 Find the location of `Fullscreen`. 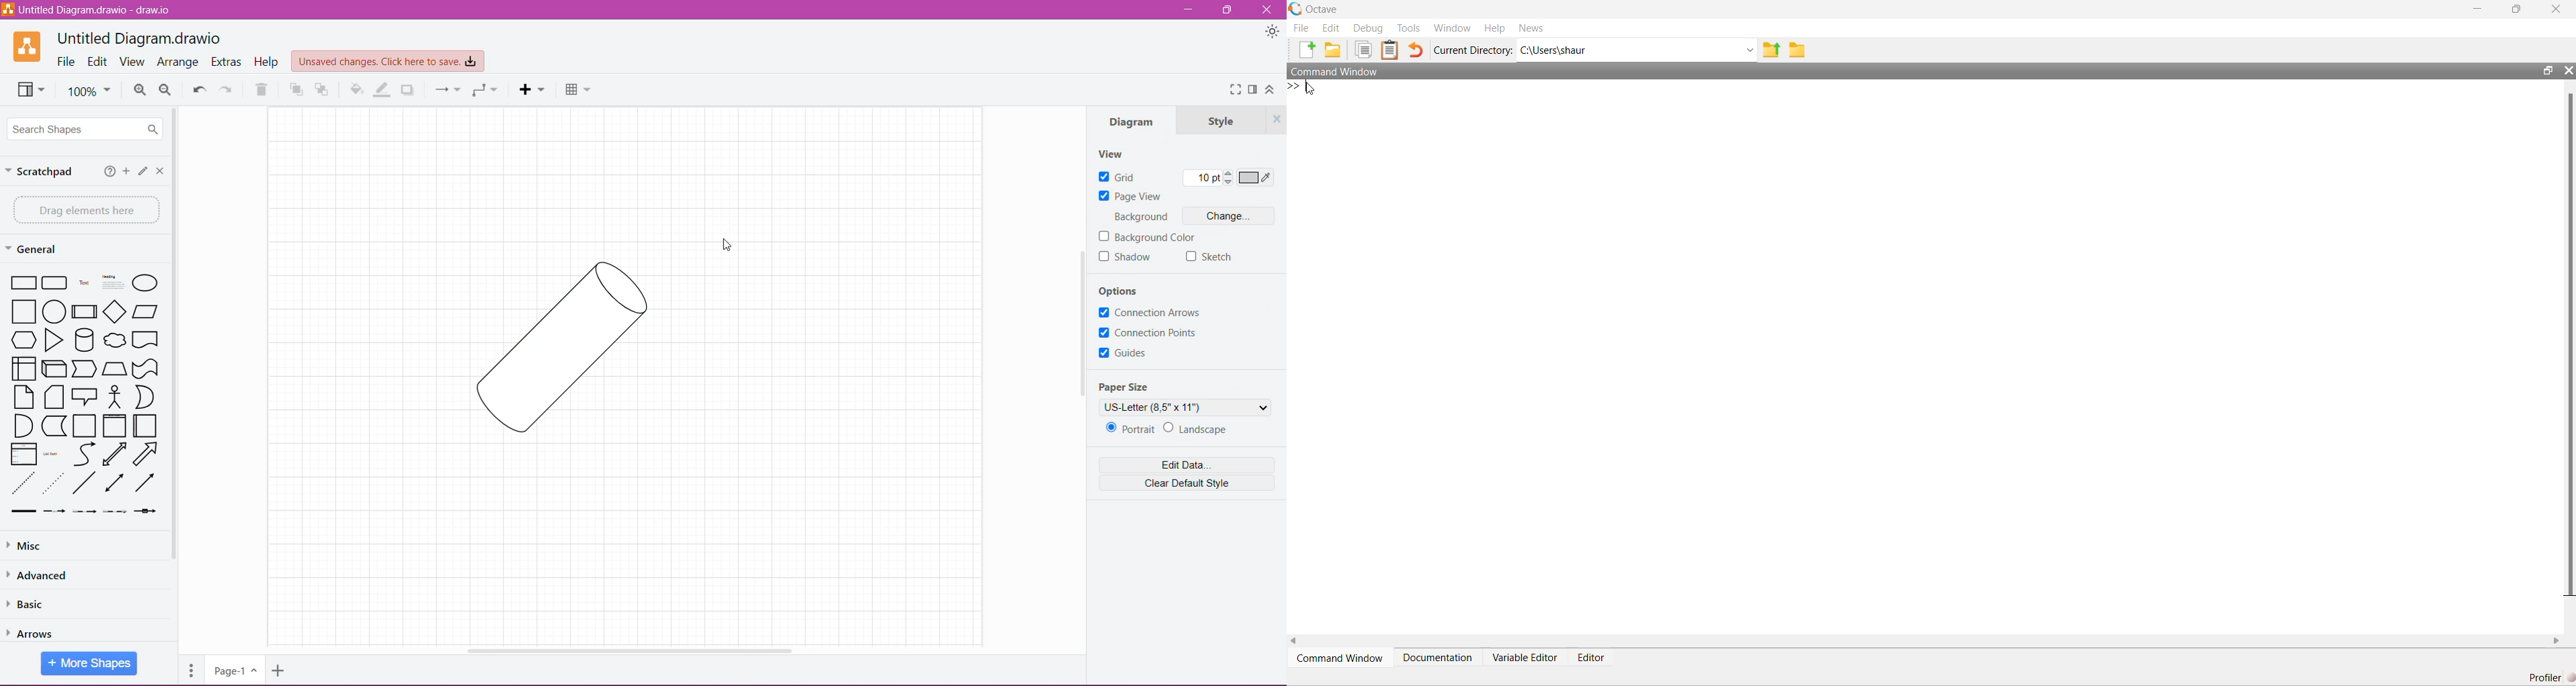

Fullscreen is located at coordinates (1235, 91).